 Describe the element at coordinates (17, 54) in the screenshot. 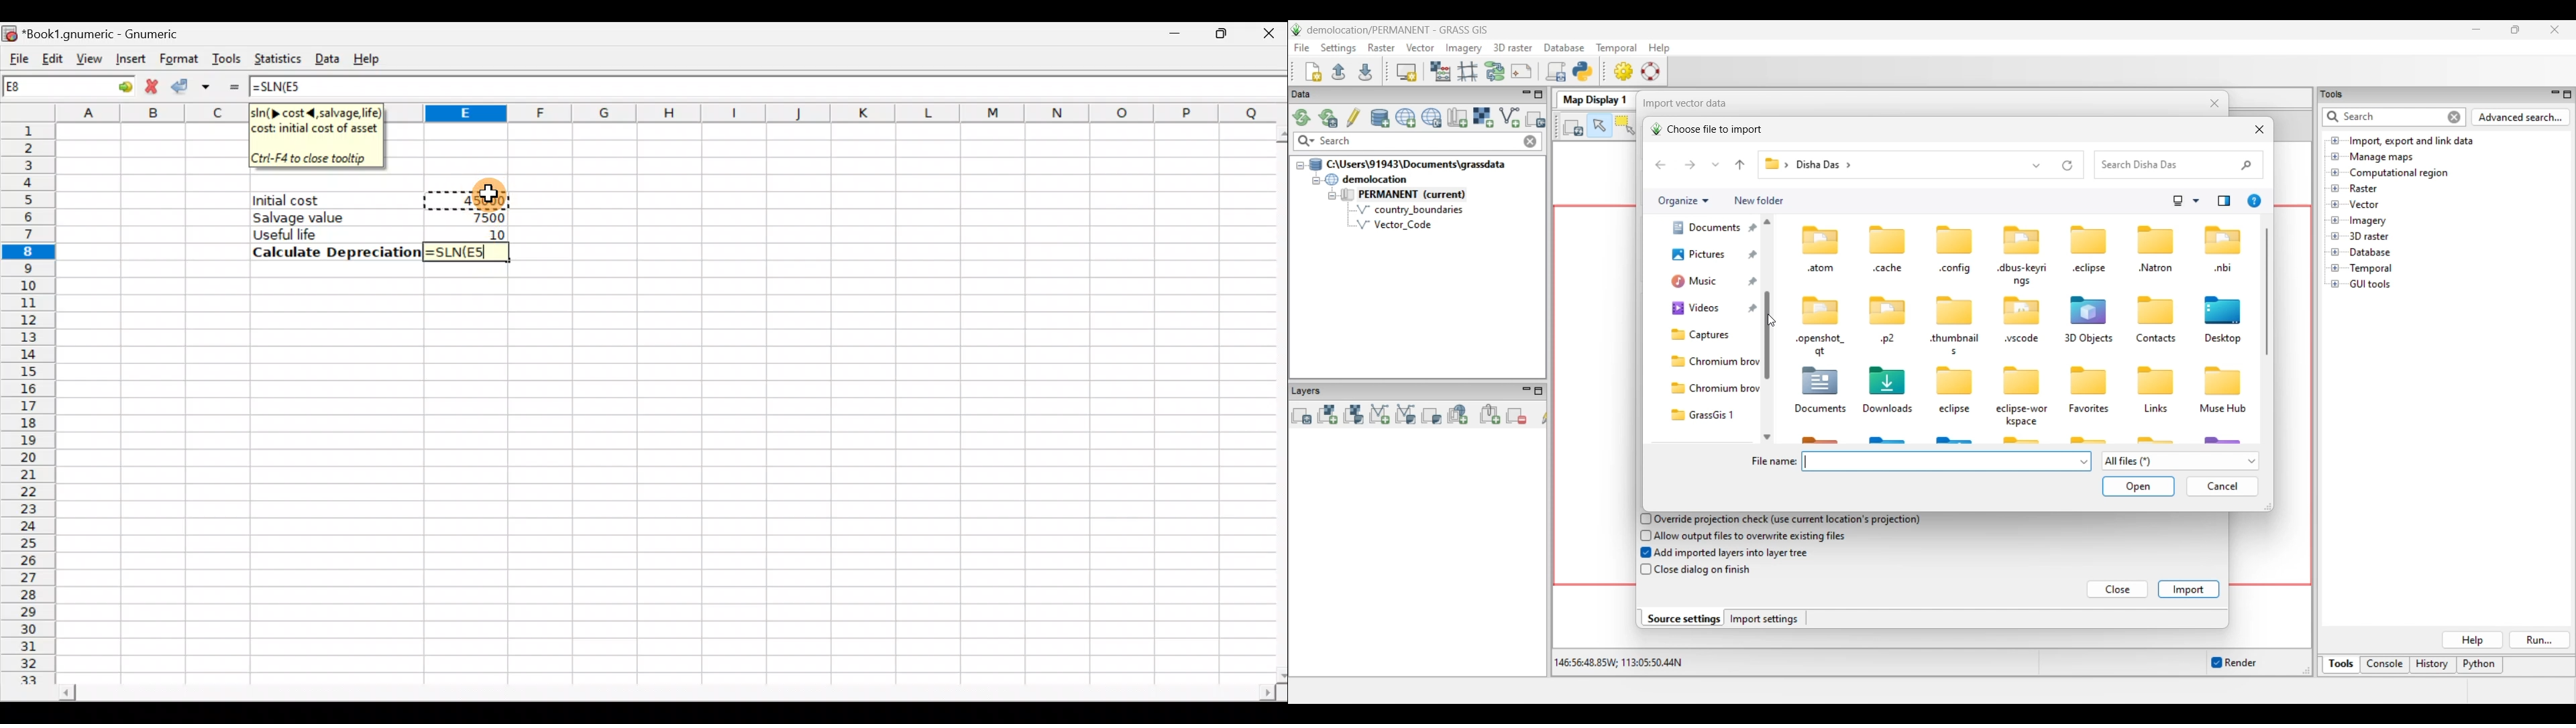

I see `File` at that location.